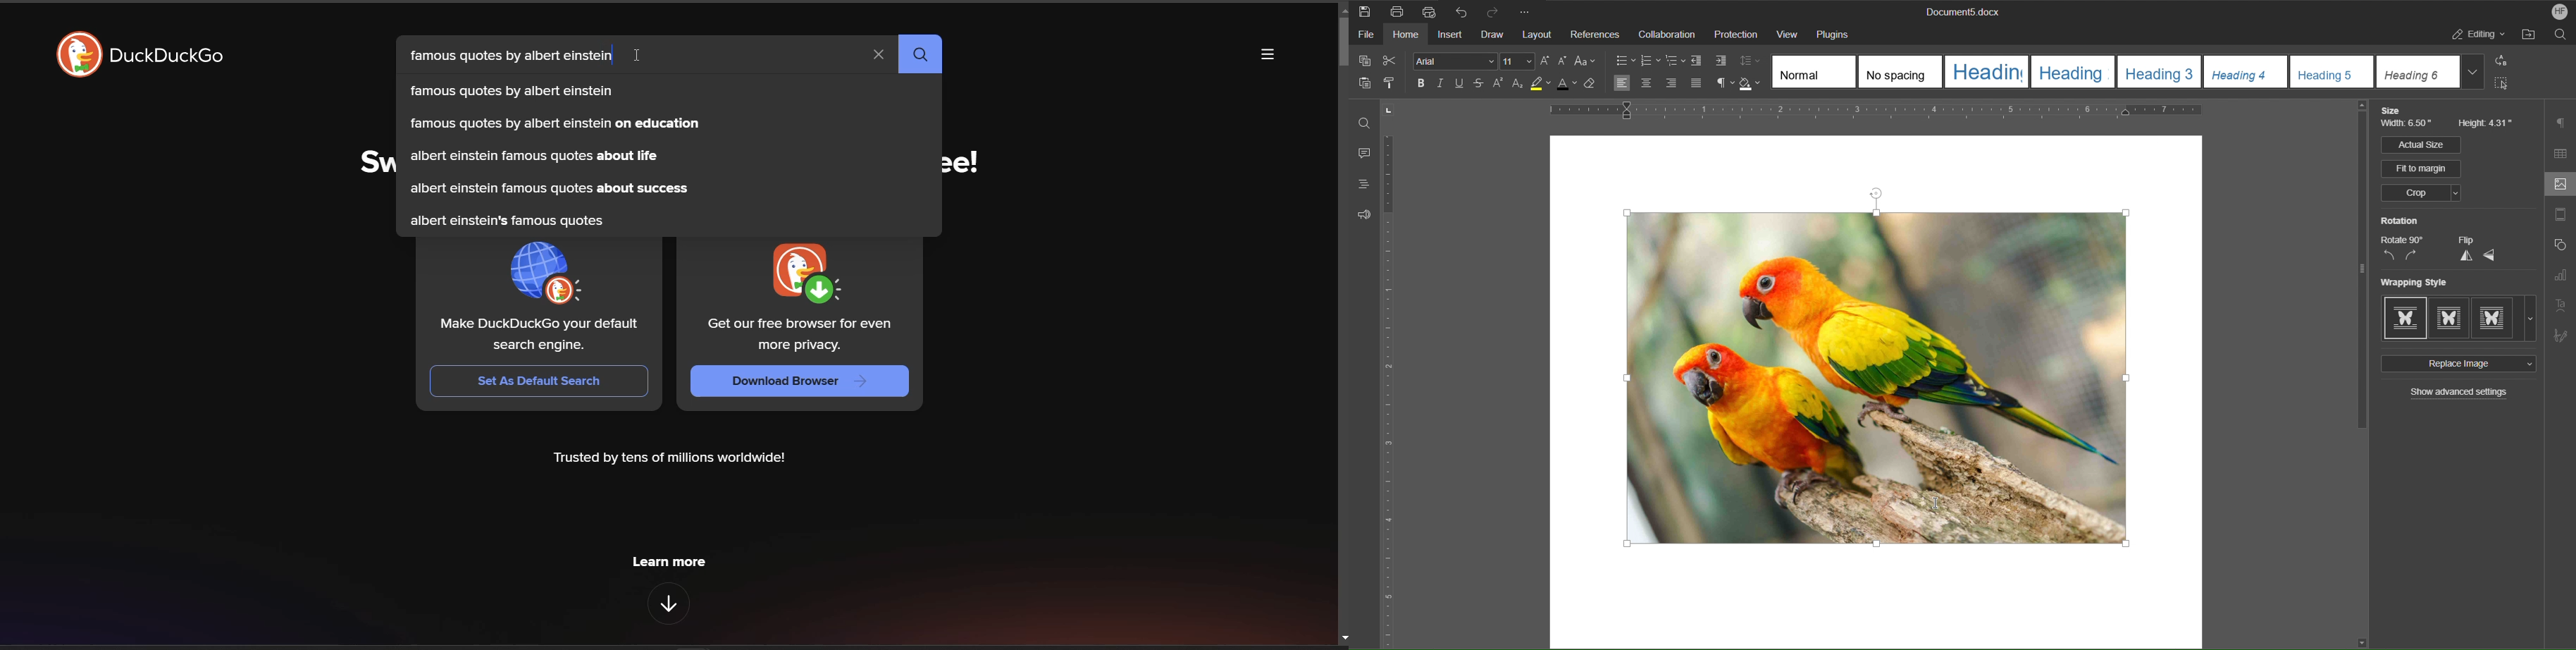 The width and height of the screenshot is (2576, 672). Describe the element at coordinates (1390, 393) in the screenshot. I see `Vertical Ruler` at that location.